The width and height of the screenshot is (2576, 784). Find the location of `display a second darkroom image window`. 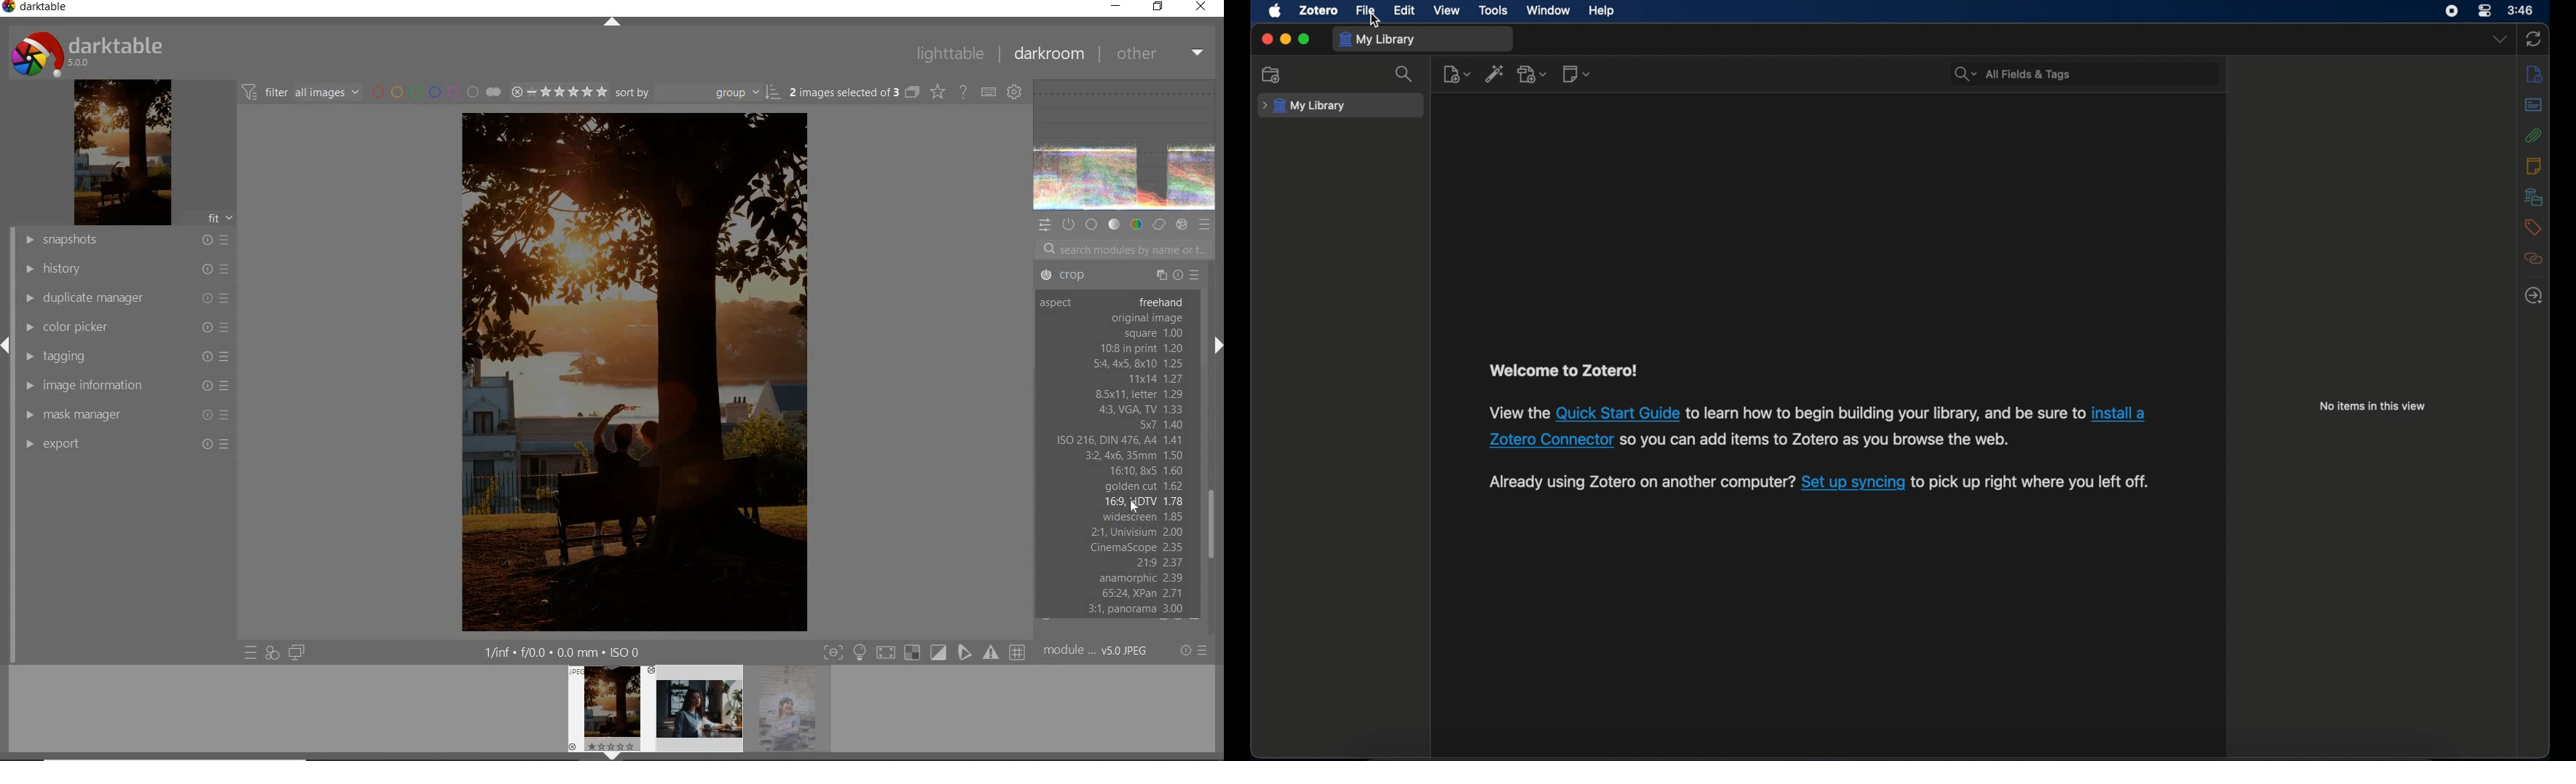

display a second darkroom image window is located at coordinates (297, 654).